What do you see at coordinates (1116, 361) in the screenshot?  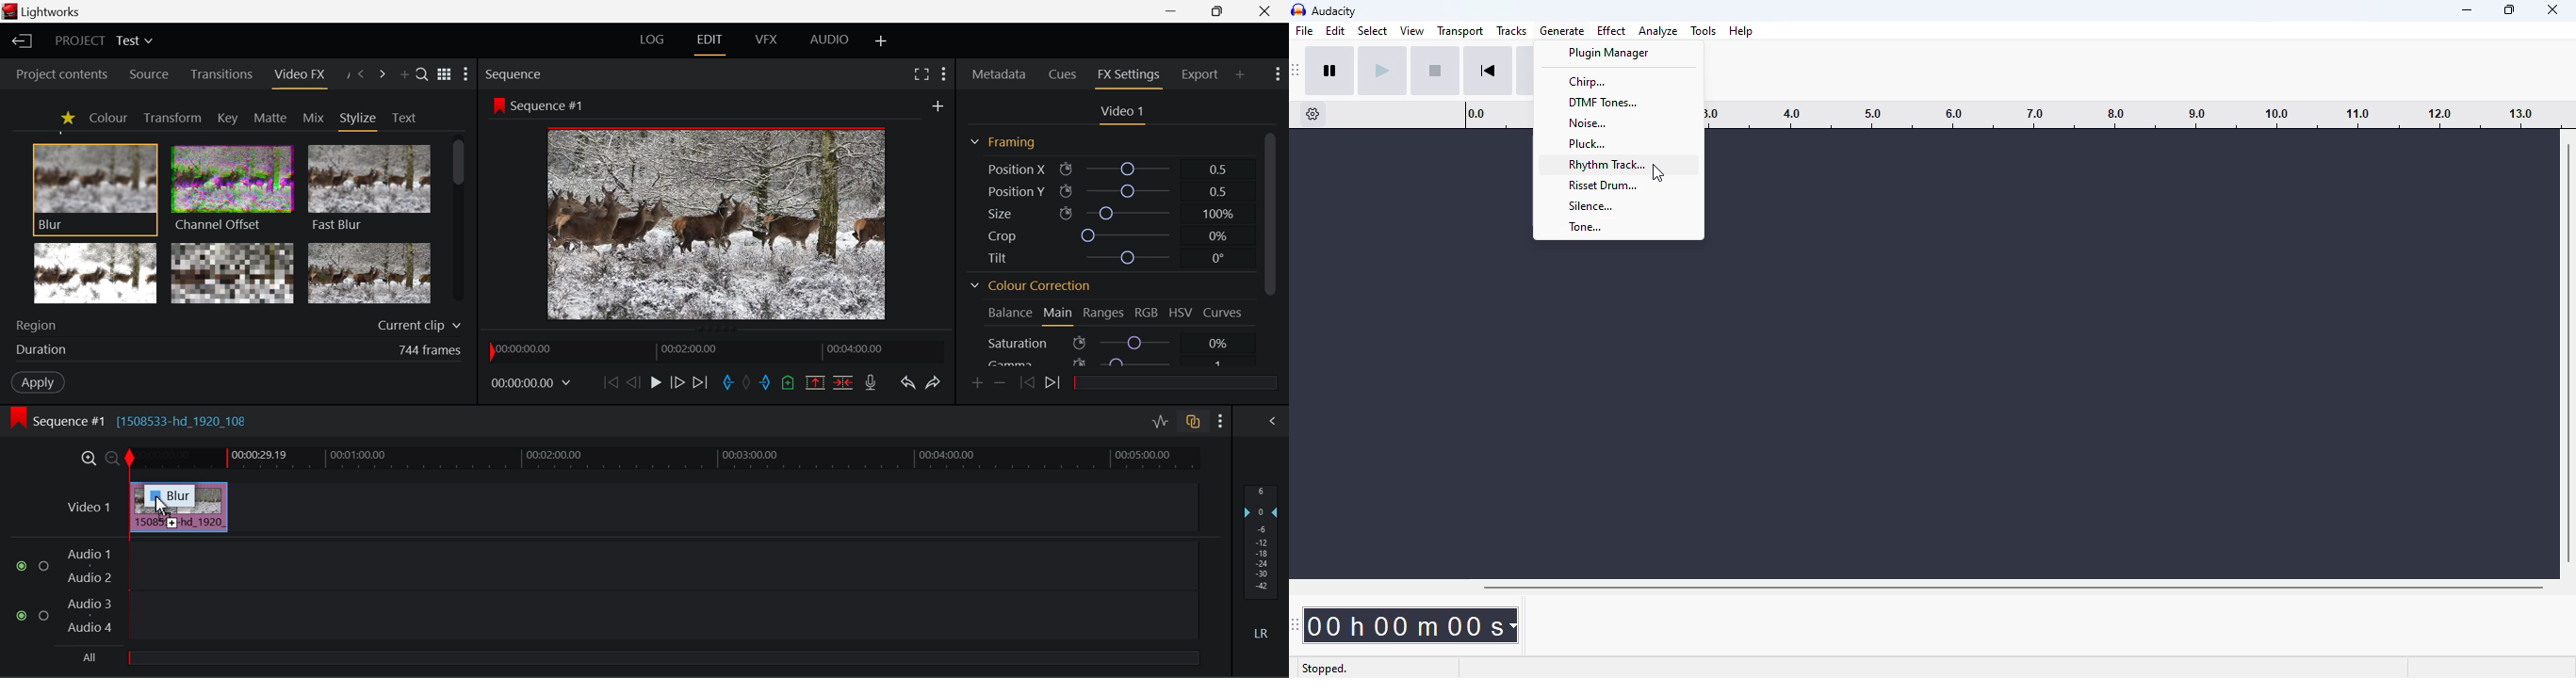 I see `Gamma` at bounding box center [1116, 361].